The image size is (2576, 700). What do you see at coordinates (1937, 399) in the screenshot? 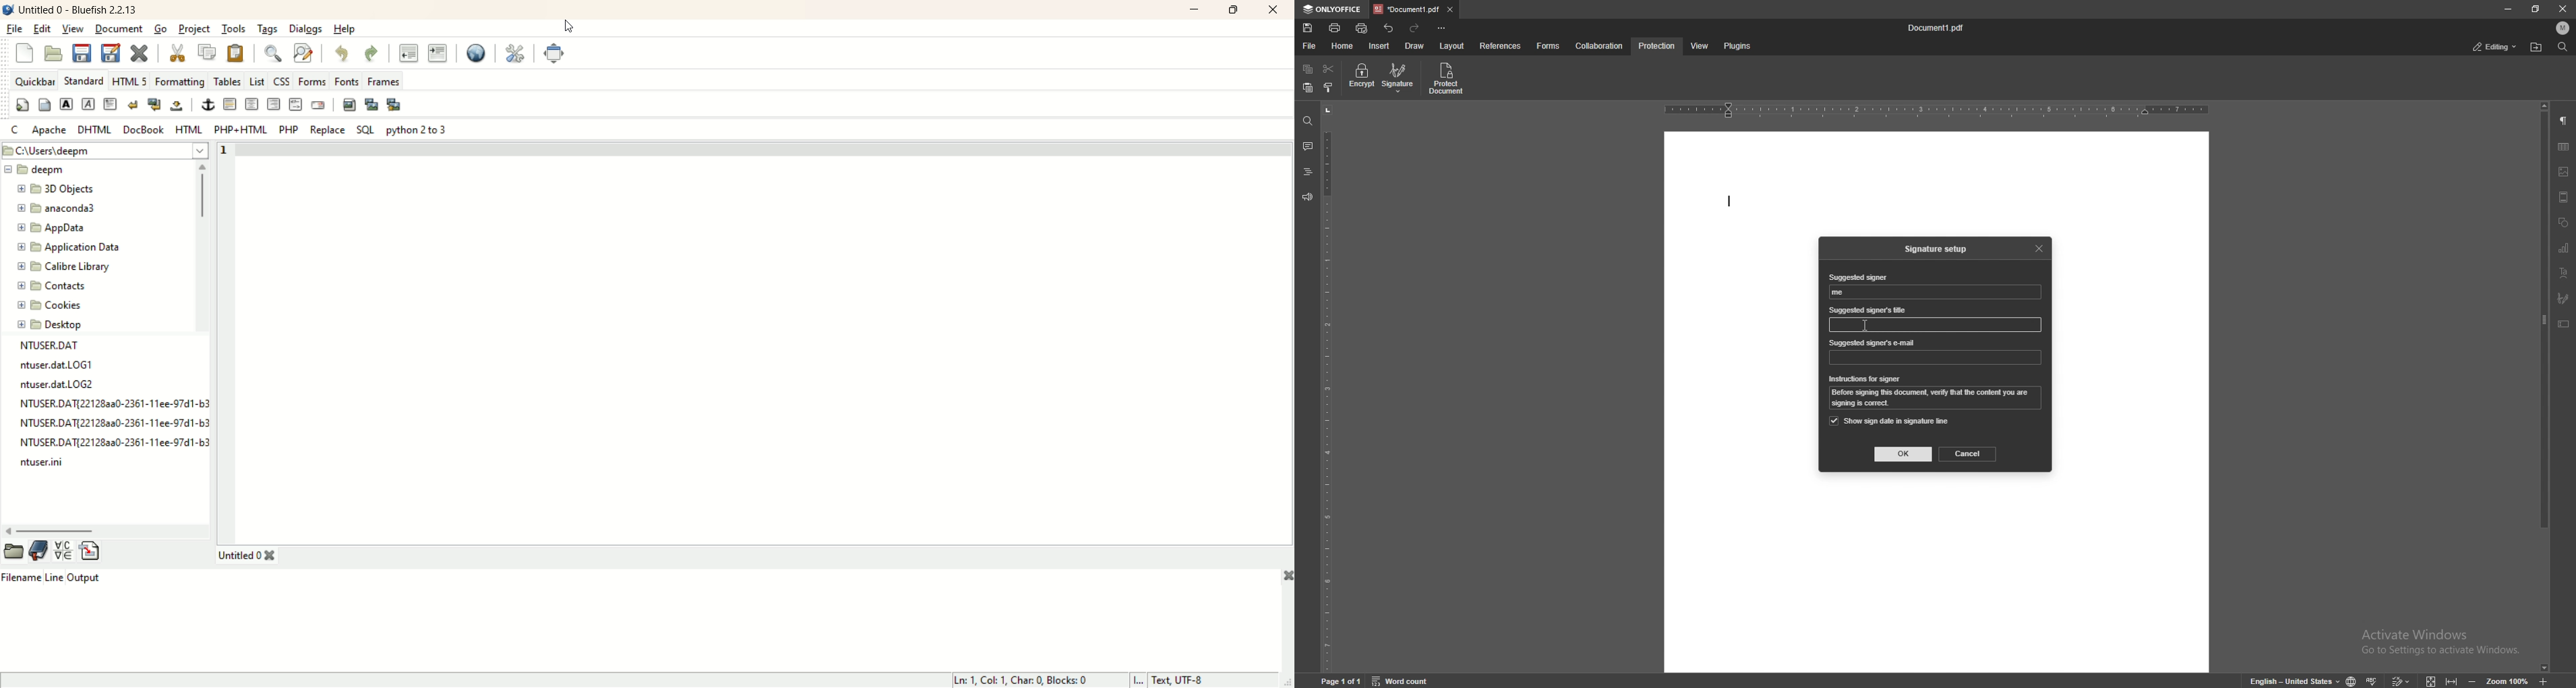
I see `instruction` at bounding box center [1937, 399].